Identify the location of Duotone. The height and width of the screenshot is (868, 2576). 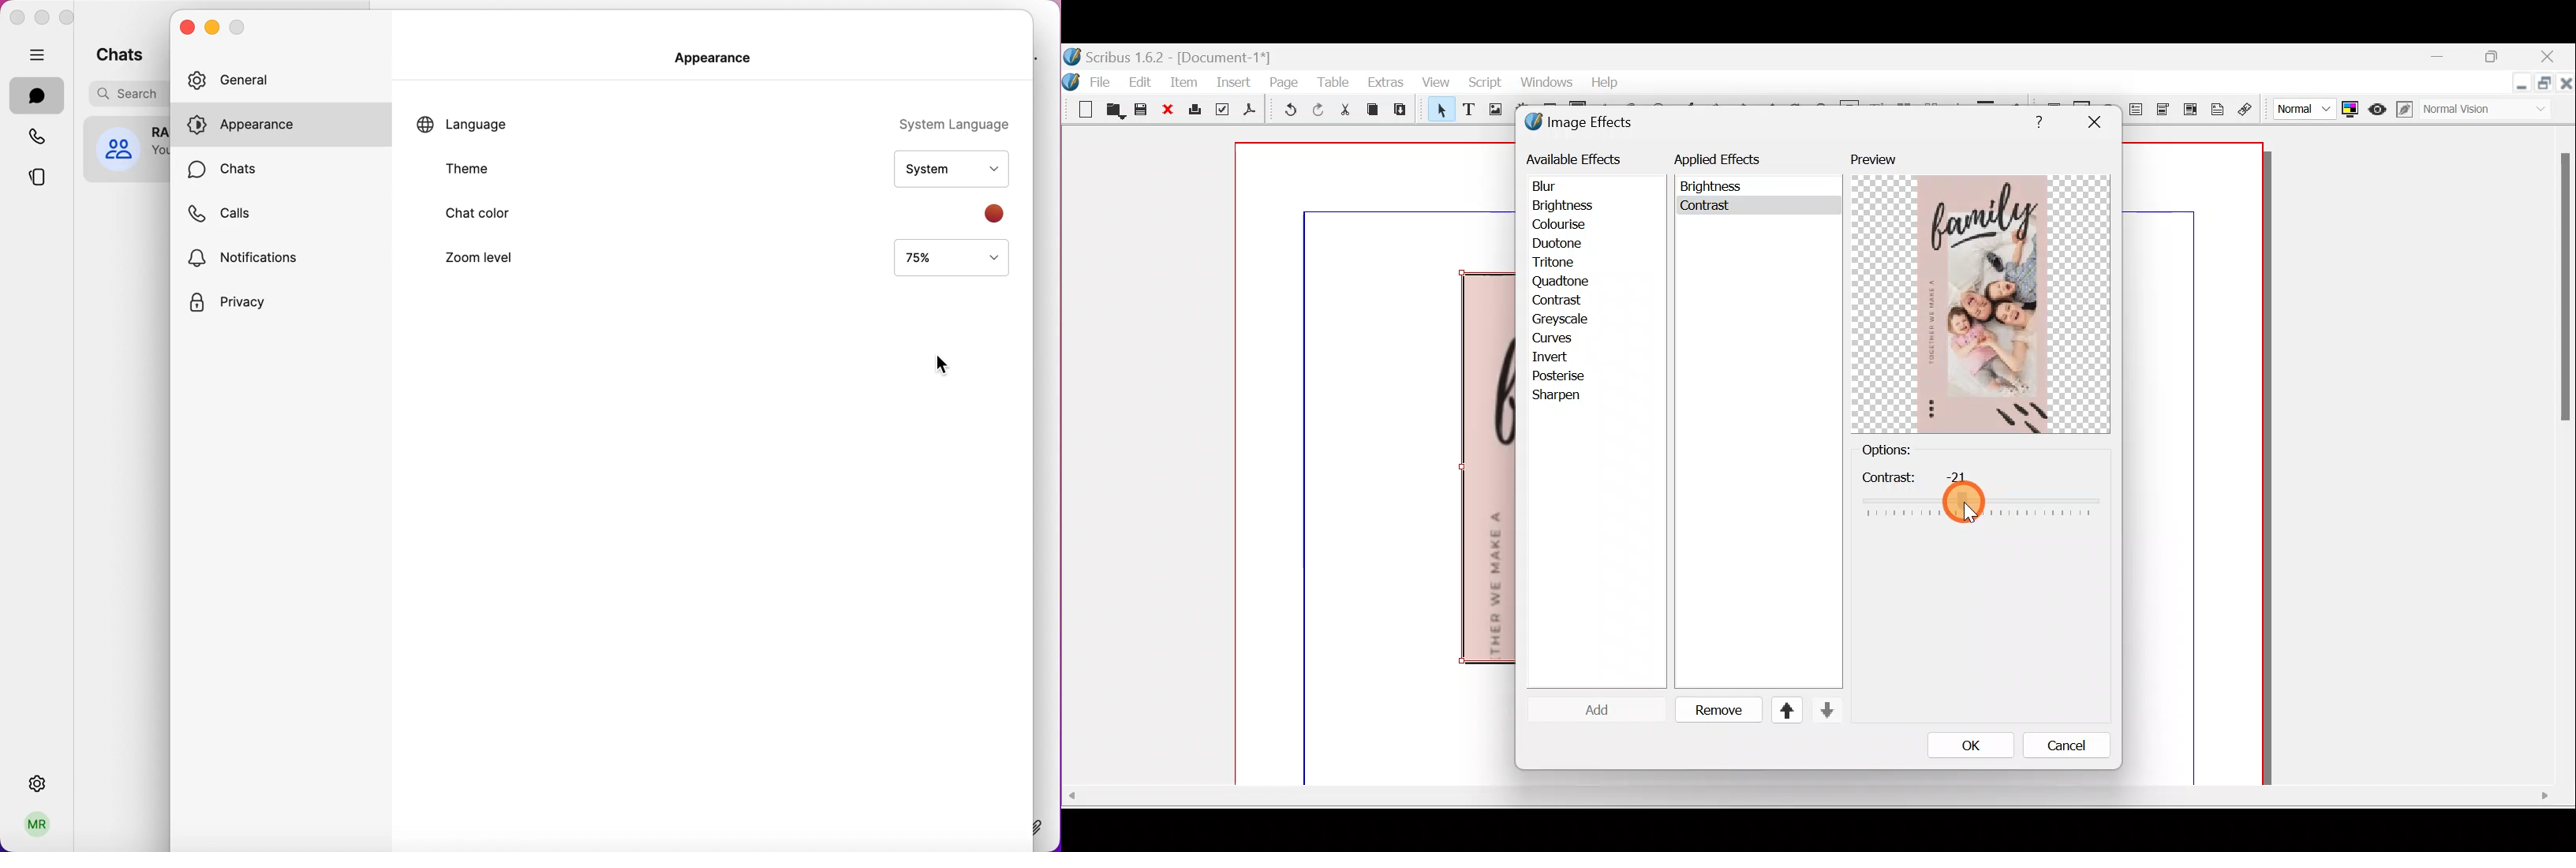
(1561, 245).